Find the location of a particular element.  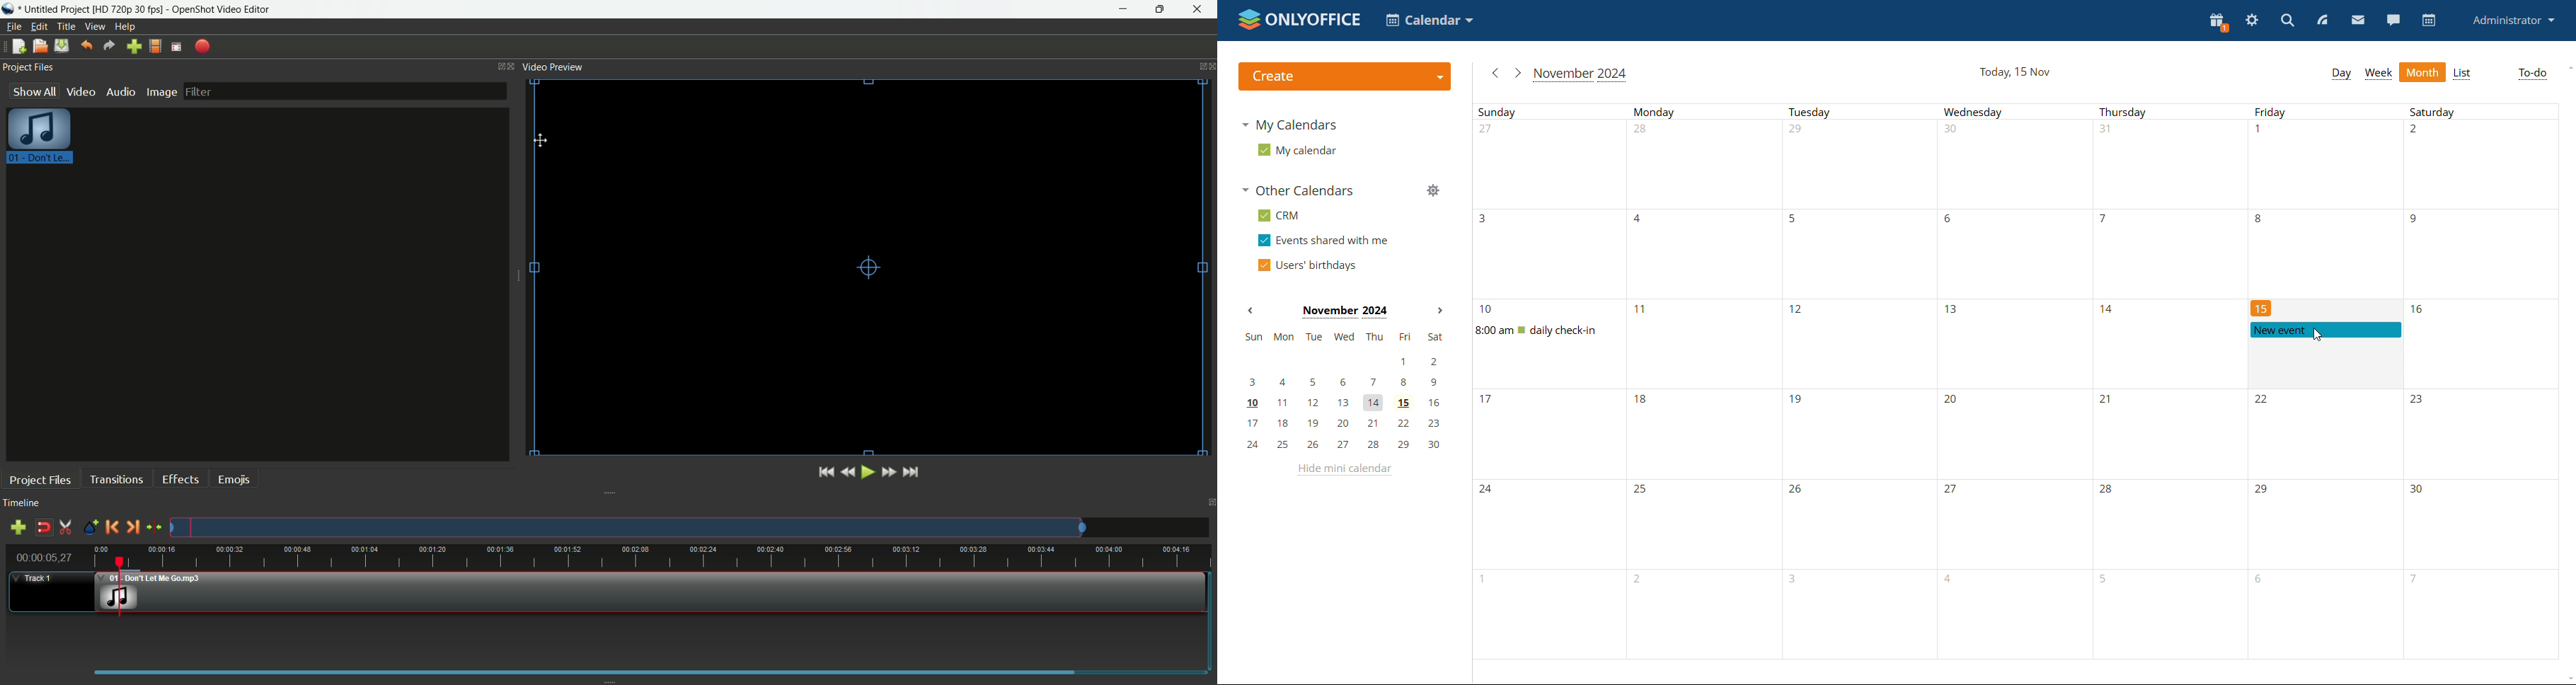

Number is located at coordinates (2414, 221).